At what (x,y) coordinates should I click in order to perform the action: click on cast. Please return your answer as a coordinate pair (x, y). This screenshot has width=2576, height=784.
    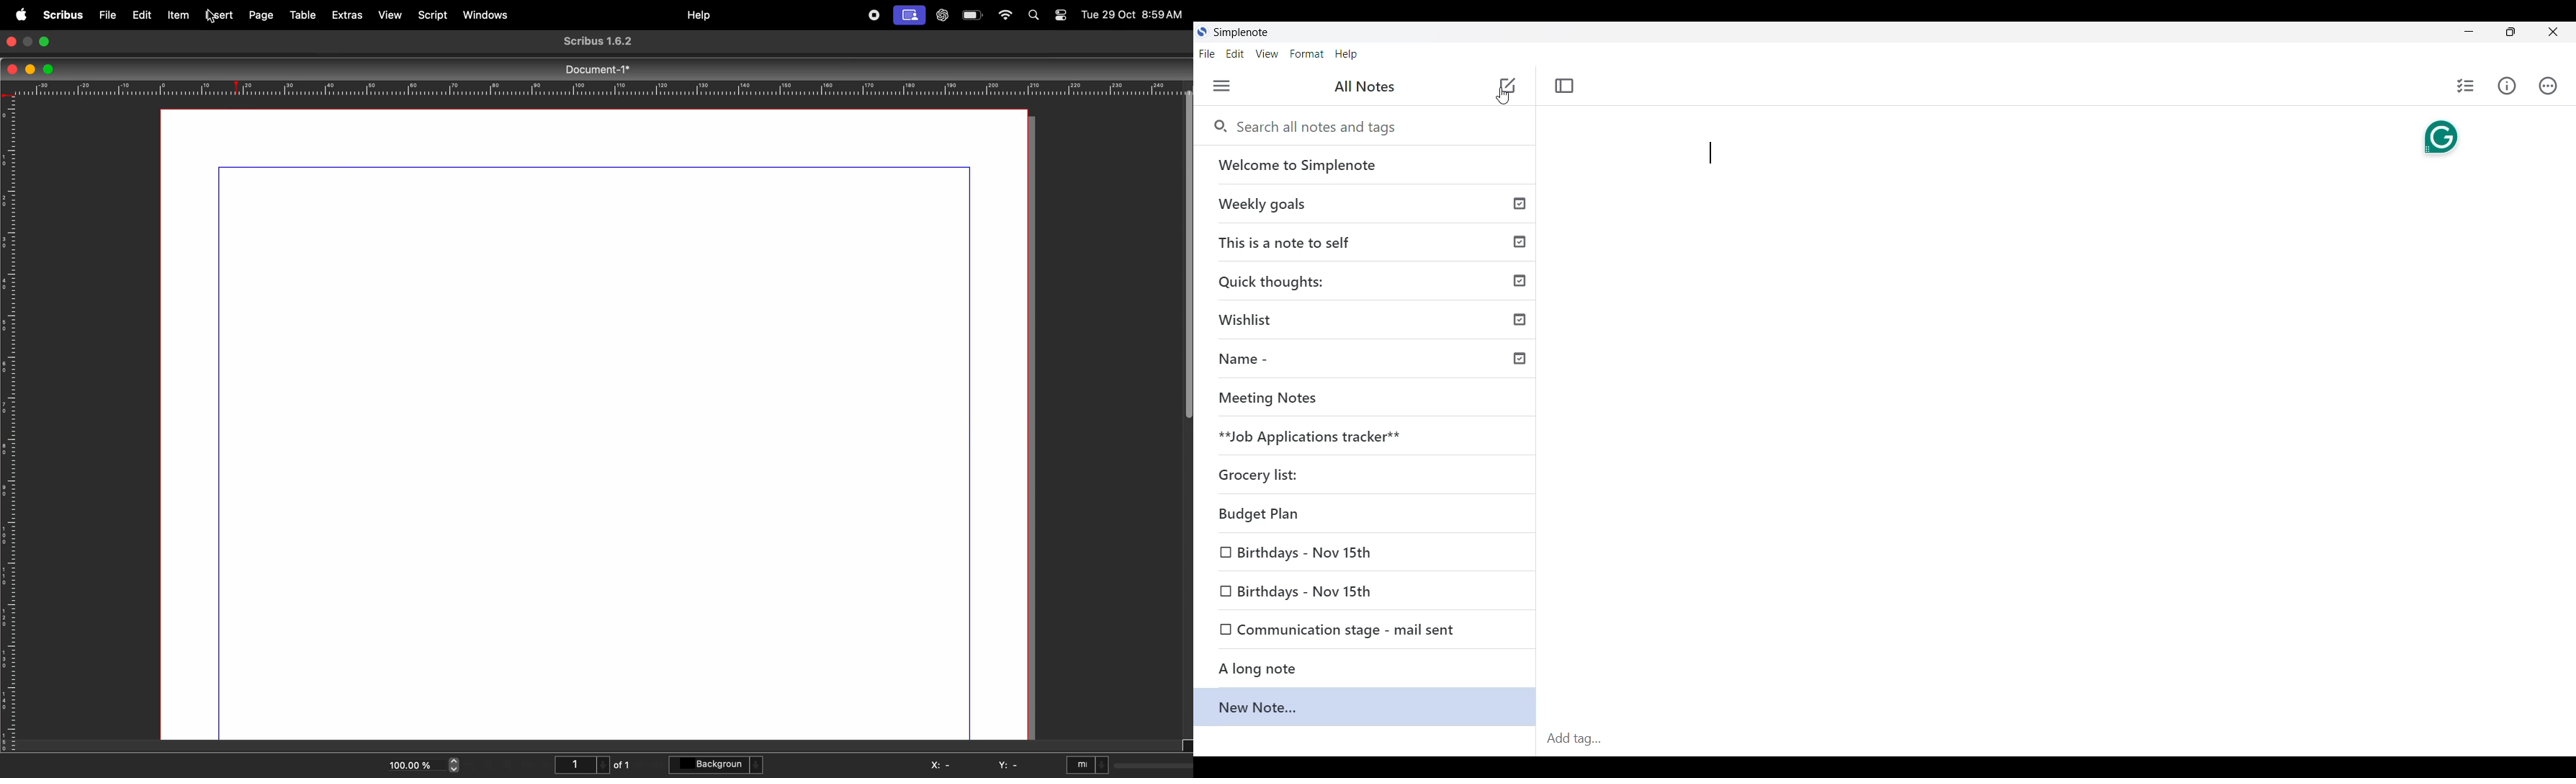
    Looking at the image, I should click on (911, 15).